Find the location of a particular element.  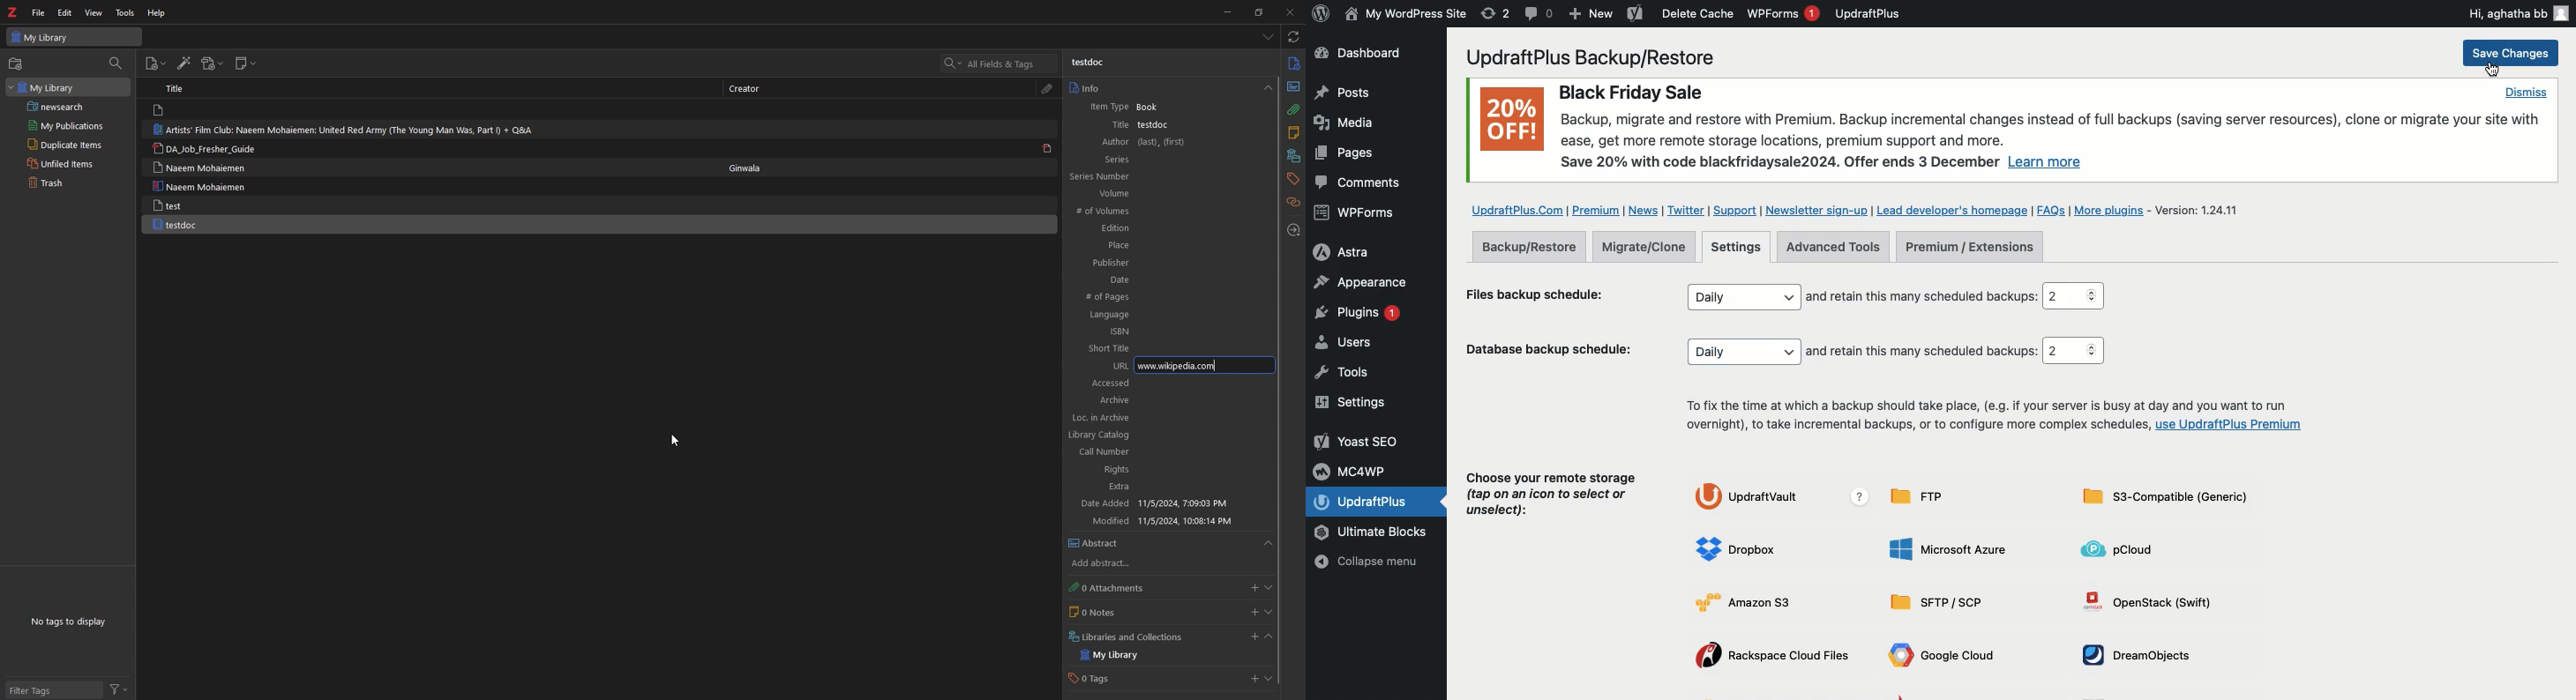

logo is located at coordinates (13, 12).